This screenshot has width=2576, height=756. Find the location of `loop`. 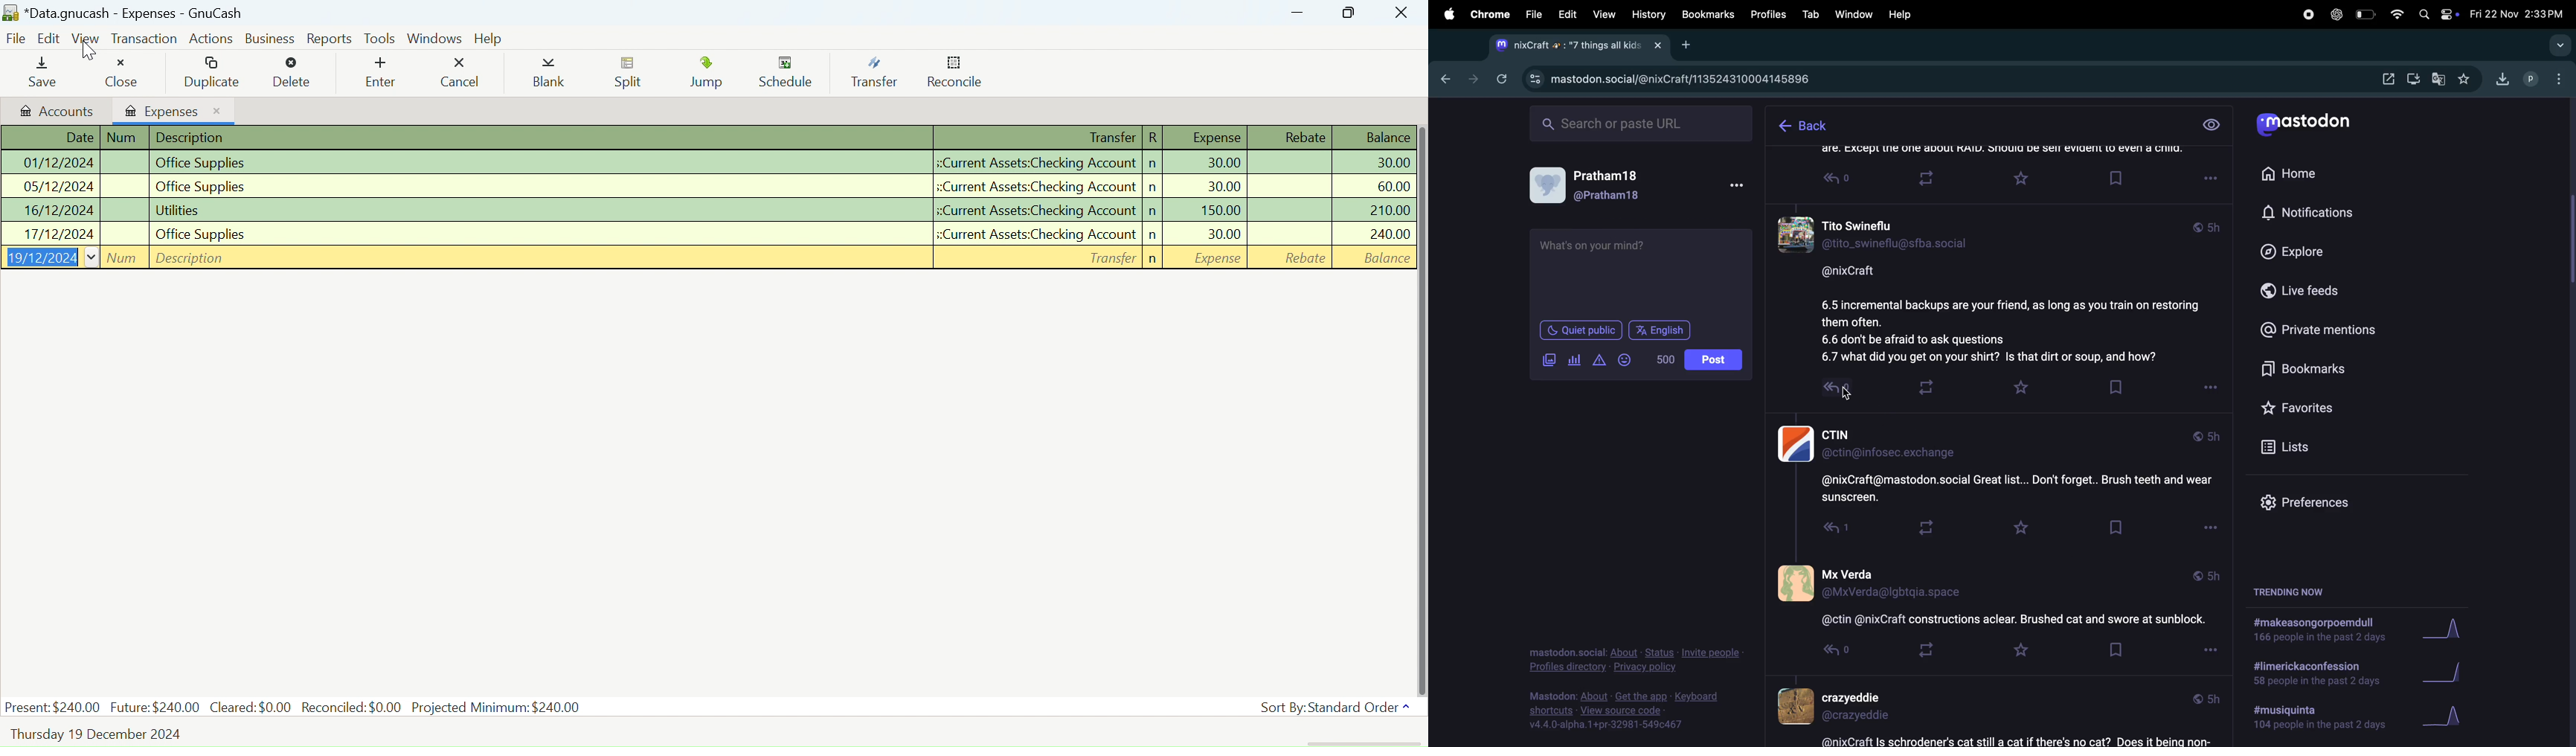

loop is located at coordinates (1926, 529).